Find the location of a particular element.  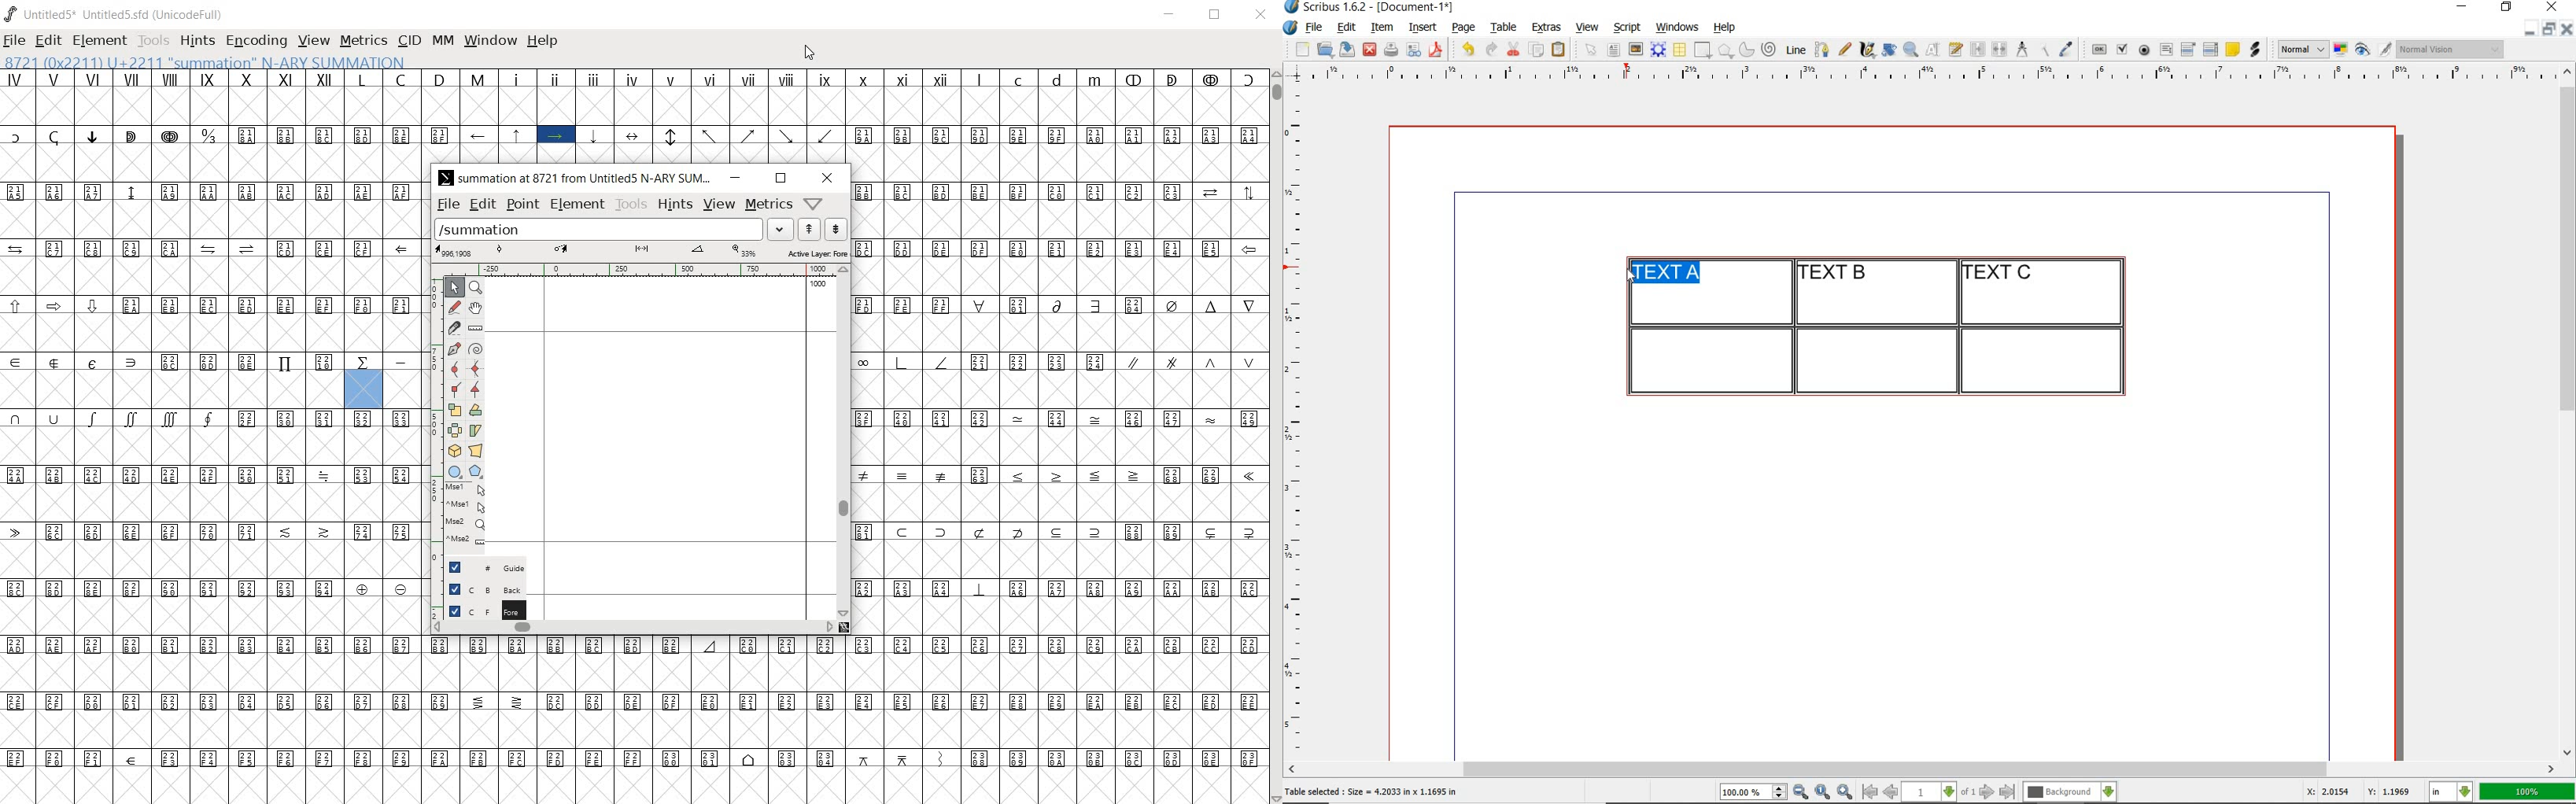

item is located at coordinates (1381, 28).